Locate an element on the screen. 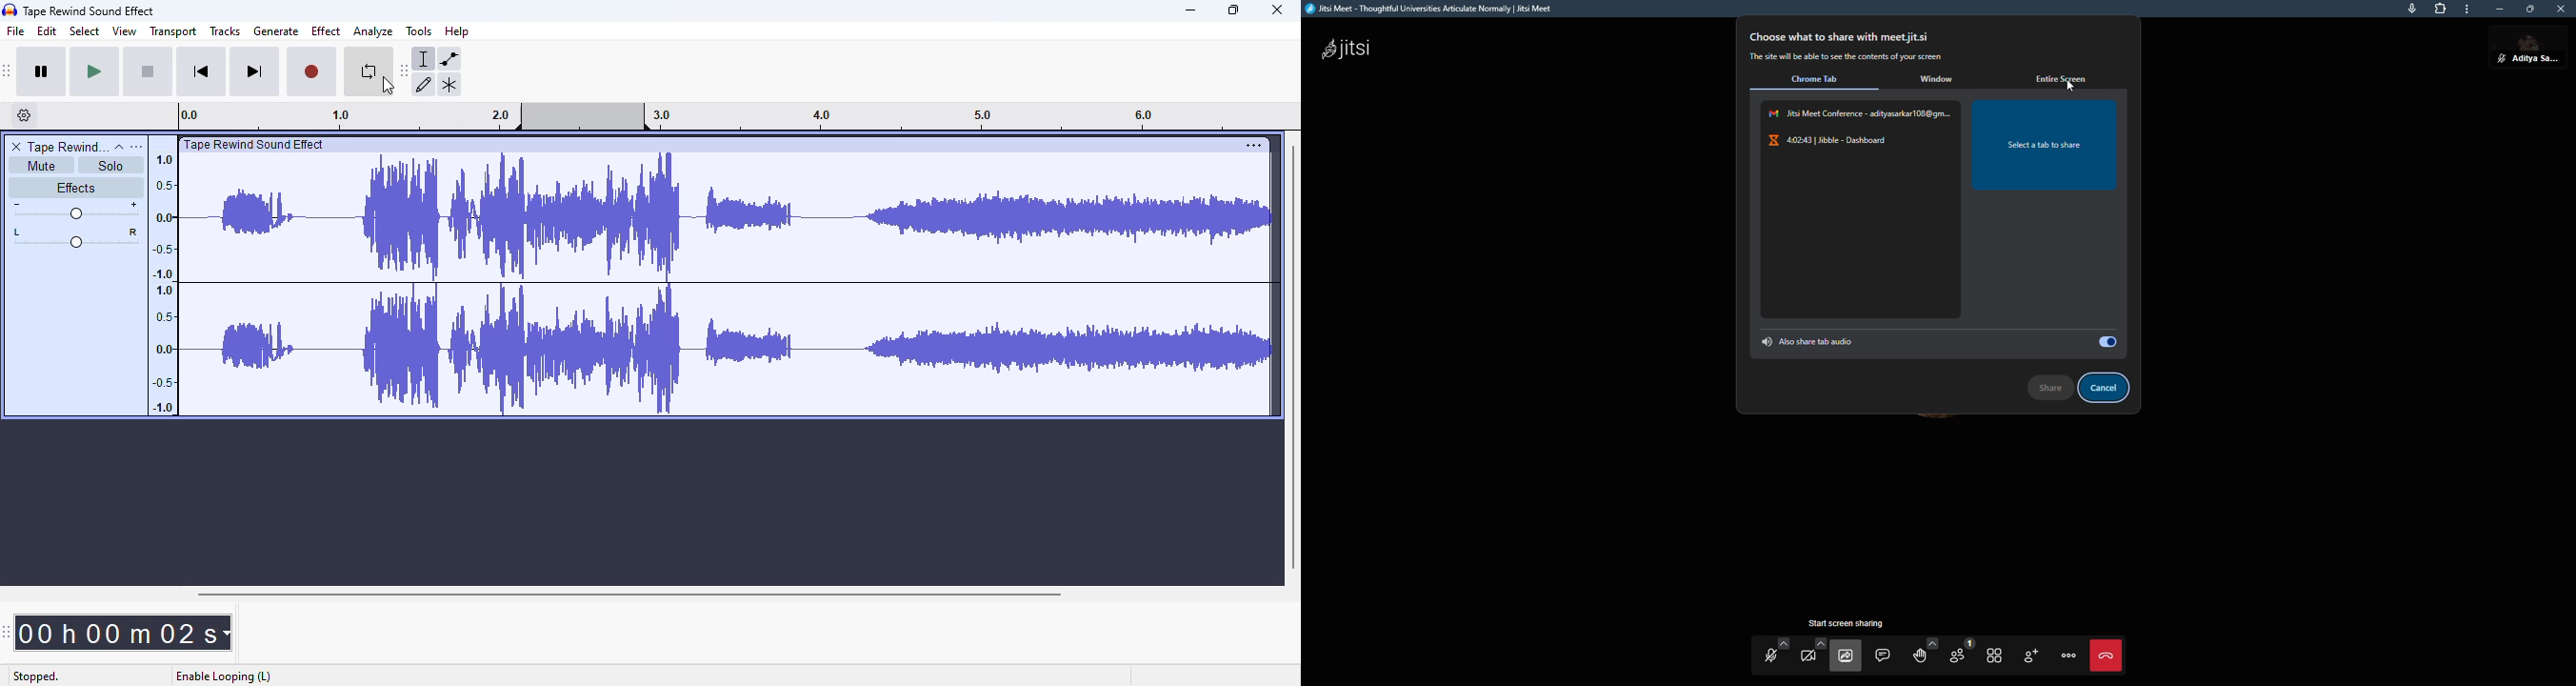 Image resolution: width=2576 pixels, height=700 pixels. enable looping is located at coordinates (367, 74).